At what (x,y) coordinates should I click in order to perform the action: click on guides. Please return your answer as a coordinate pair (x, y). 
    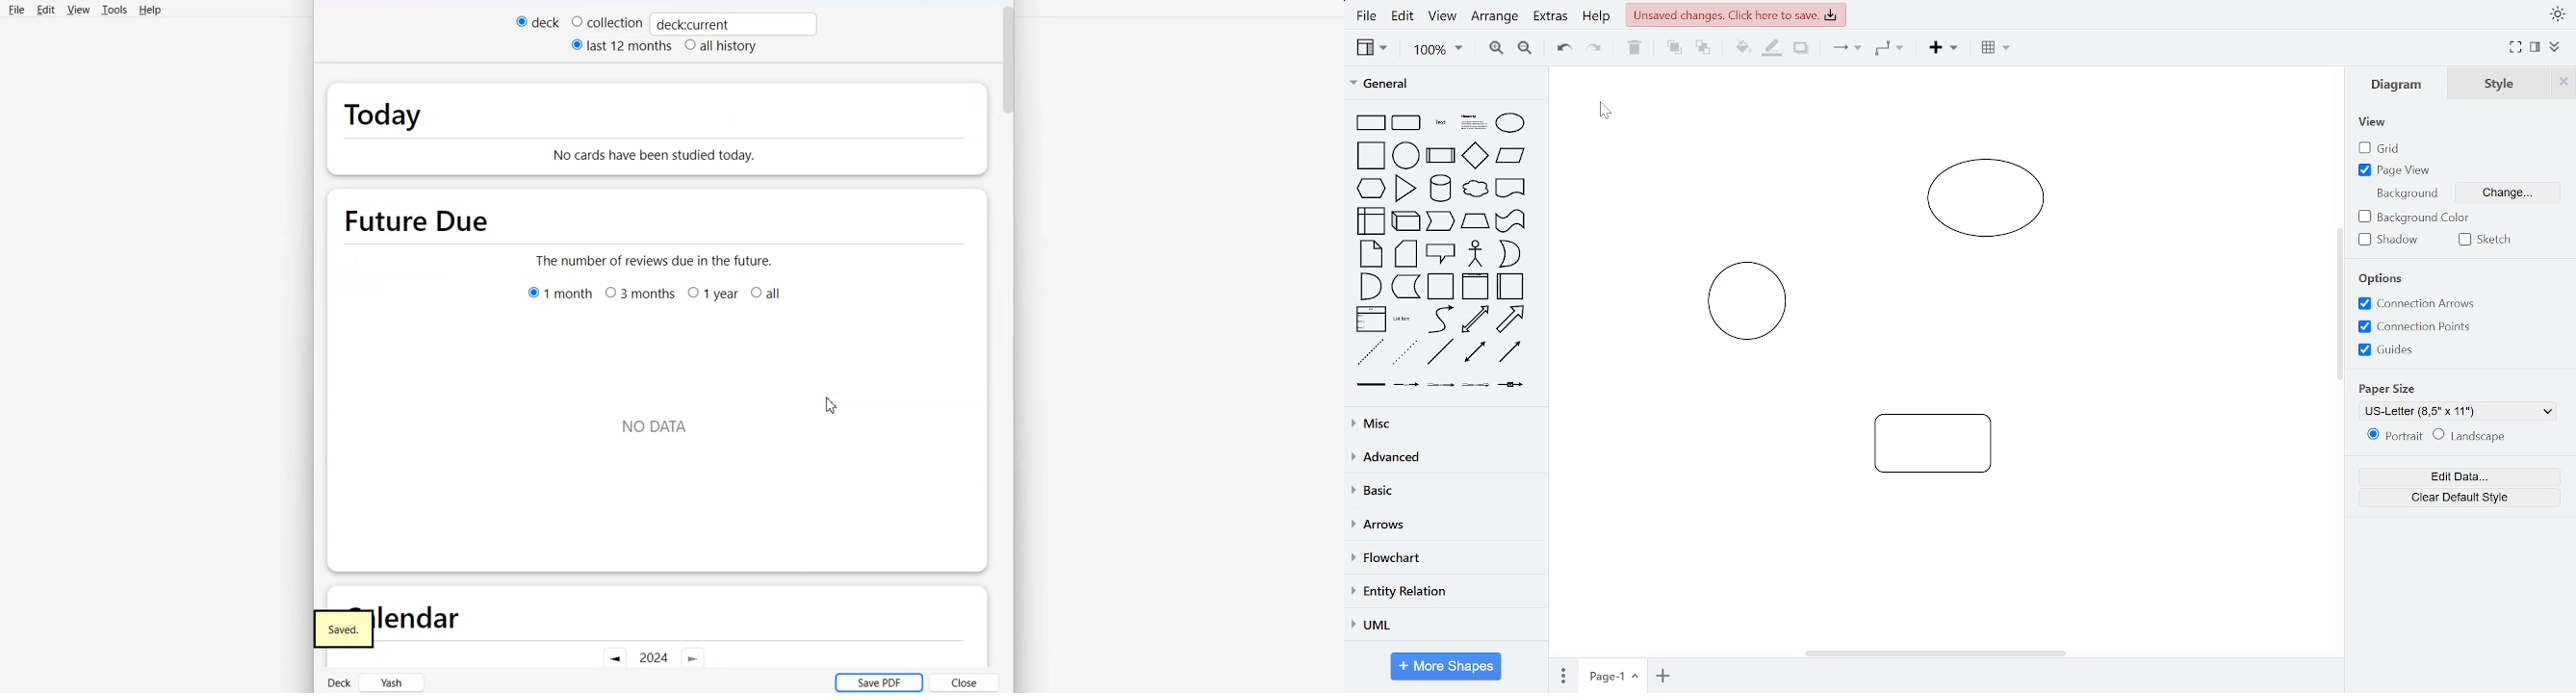
    Looking at the image, I should click on (2416, 327).